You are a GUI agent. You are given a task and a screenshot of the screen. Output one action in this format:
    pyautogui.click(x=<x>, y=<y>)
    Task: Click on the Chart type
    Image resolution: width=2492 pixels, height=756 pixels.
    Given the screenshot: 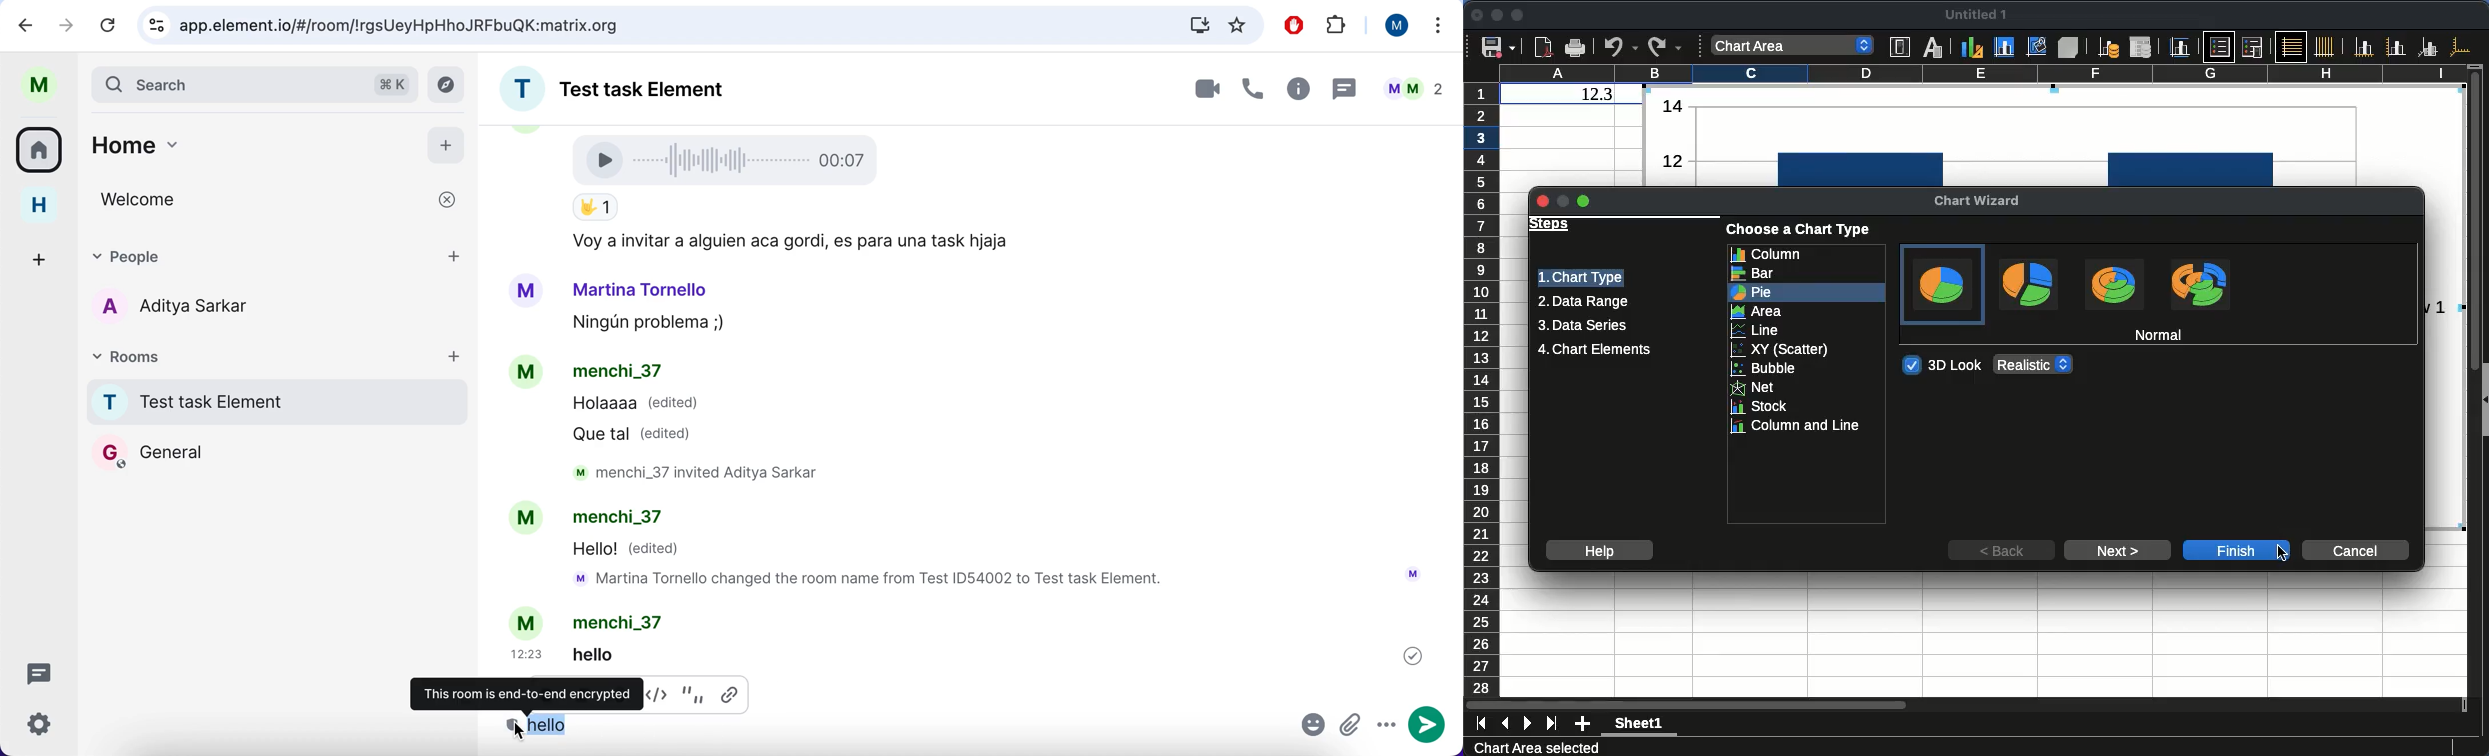 What is the action you would take?
    pyautogui.click(x=1972, y=46)
    